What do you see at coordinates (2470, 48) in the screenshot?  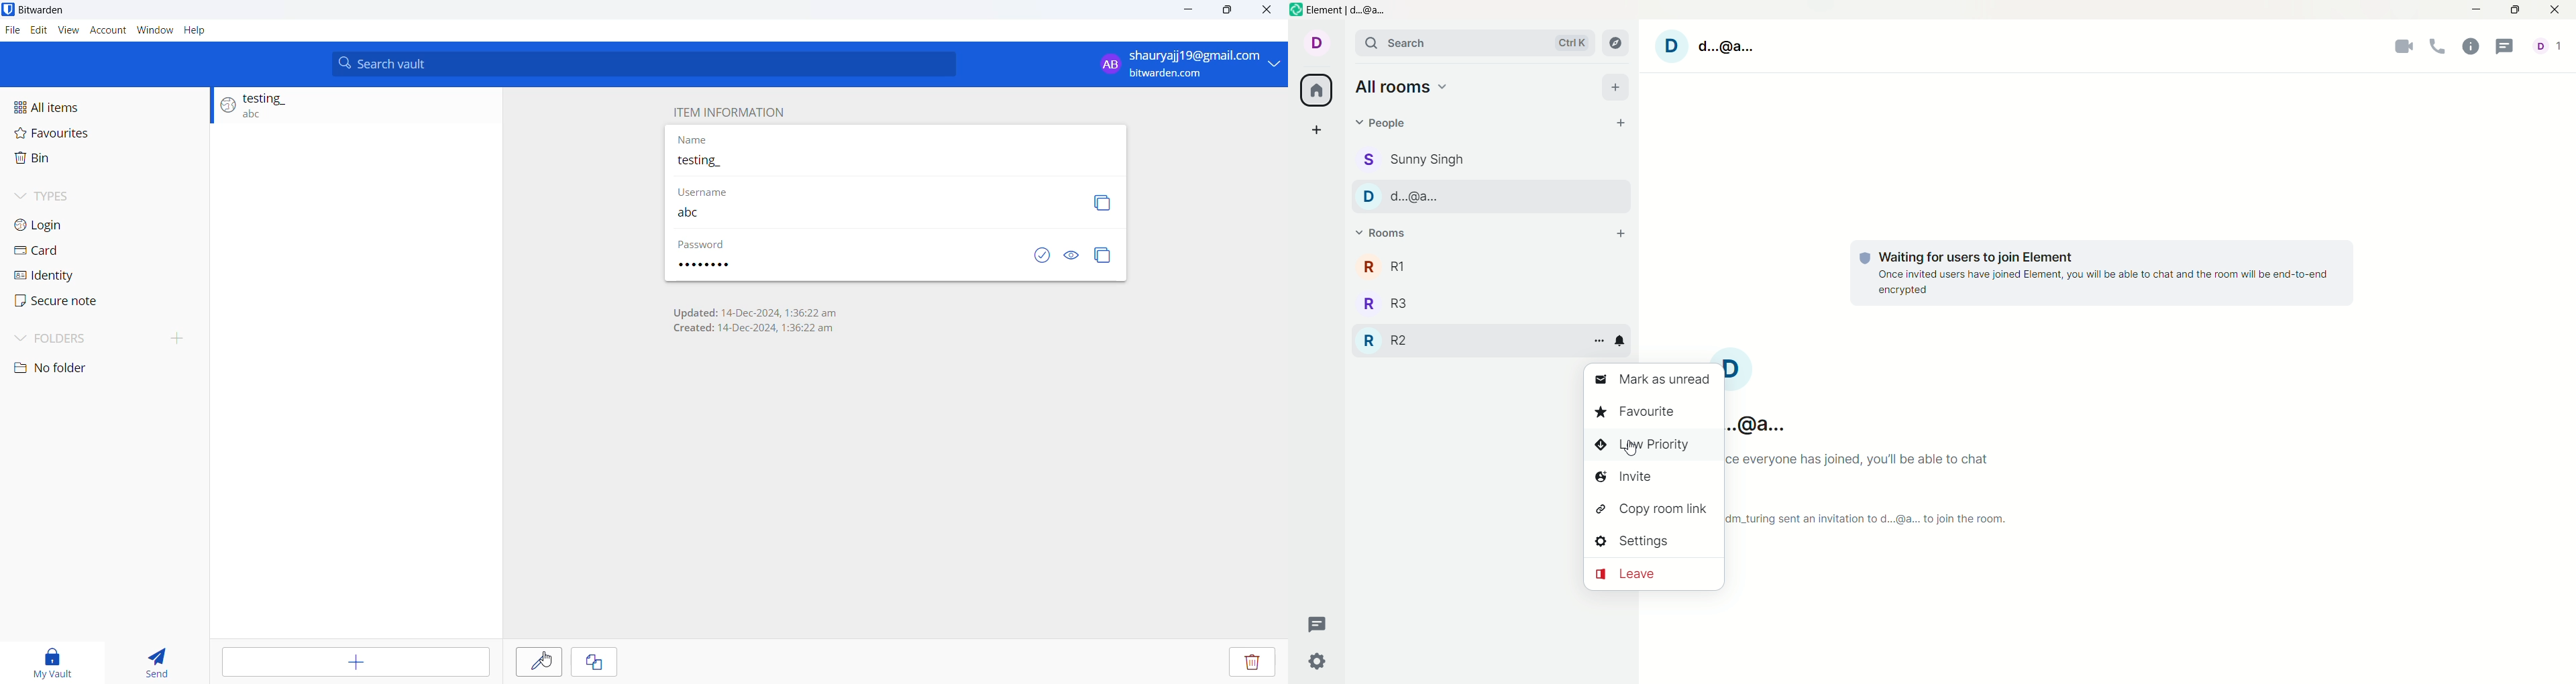 I see `information` at bounding box center [2470, 48].